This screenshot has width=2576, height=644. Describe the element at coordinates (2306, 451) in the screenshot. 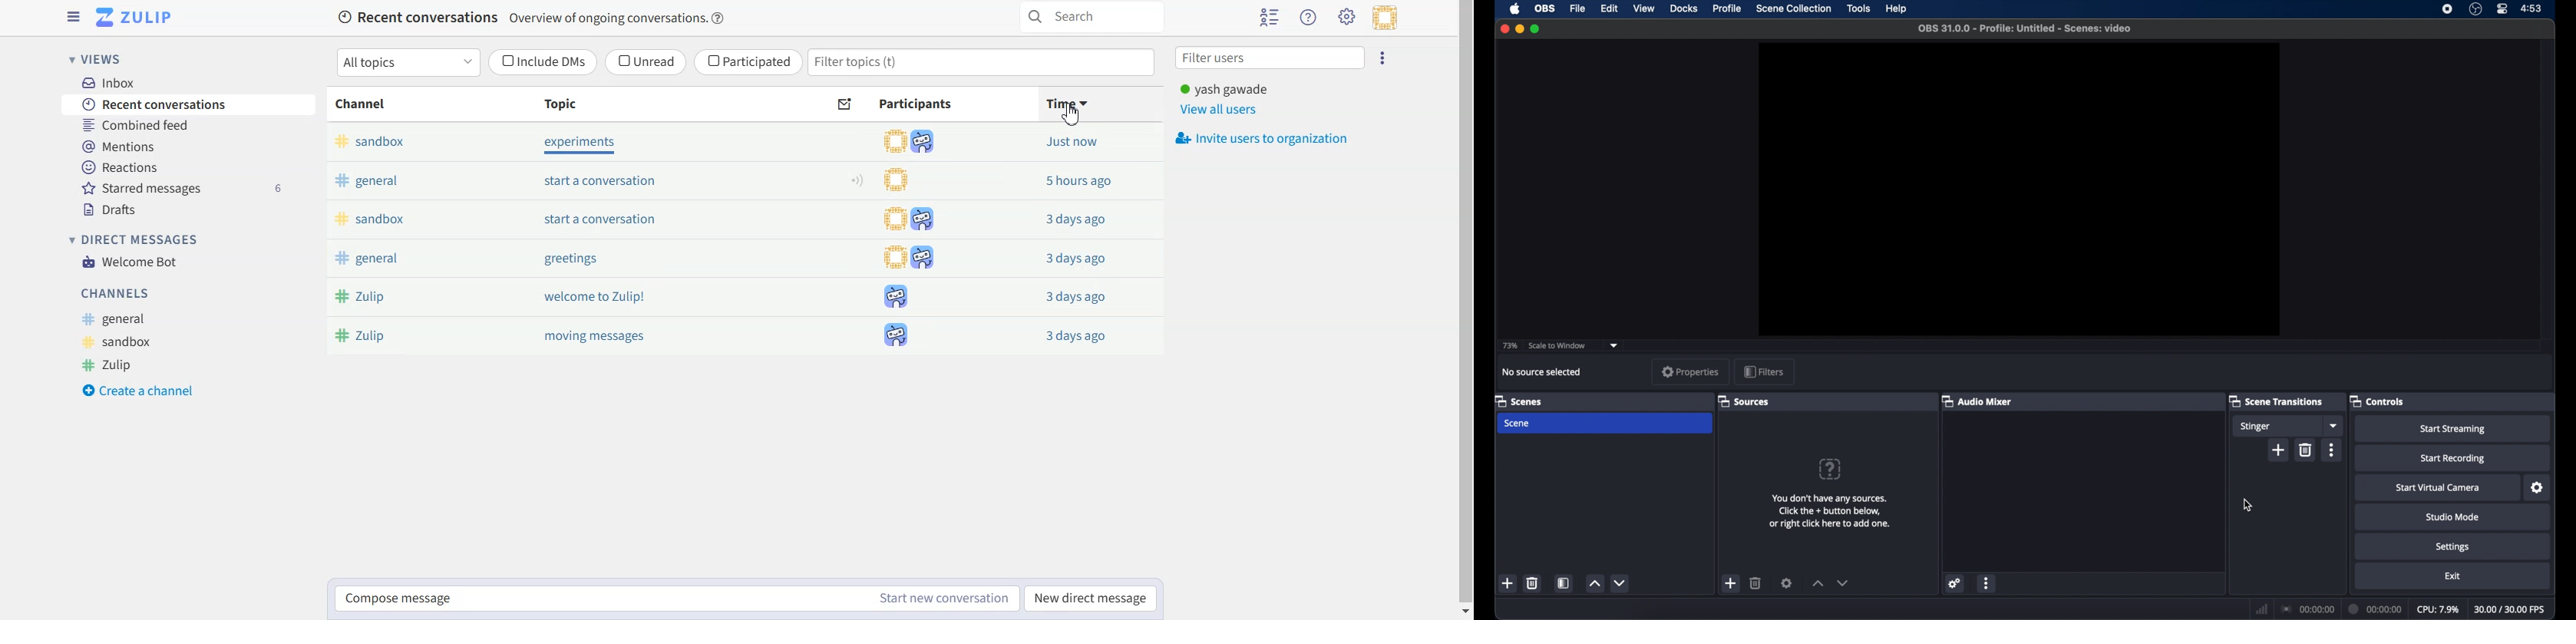

I see `delete` at that location.